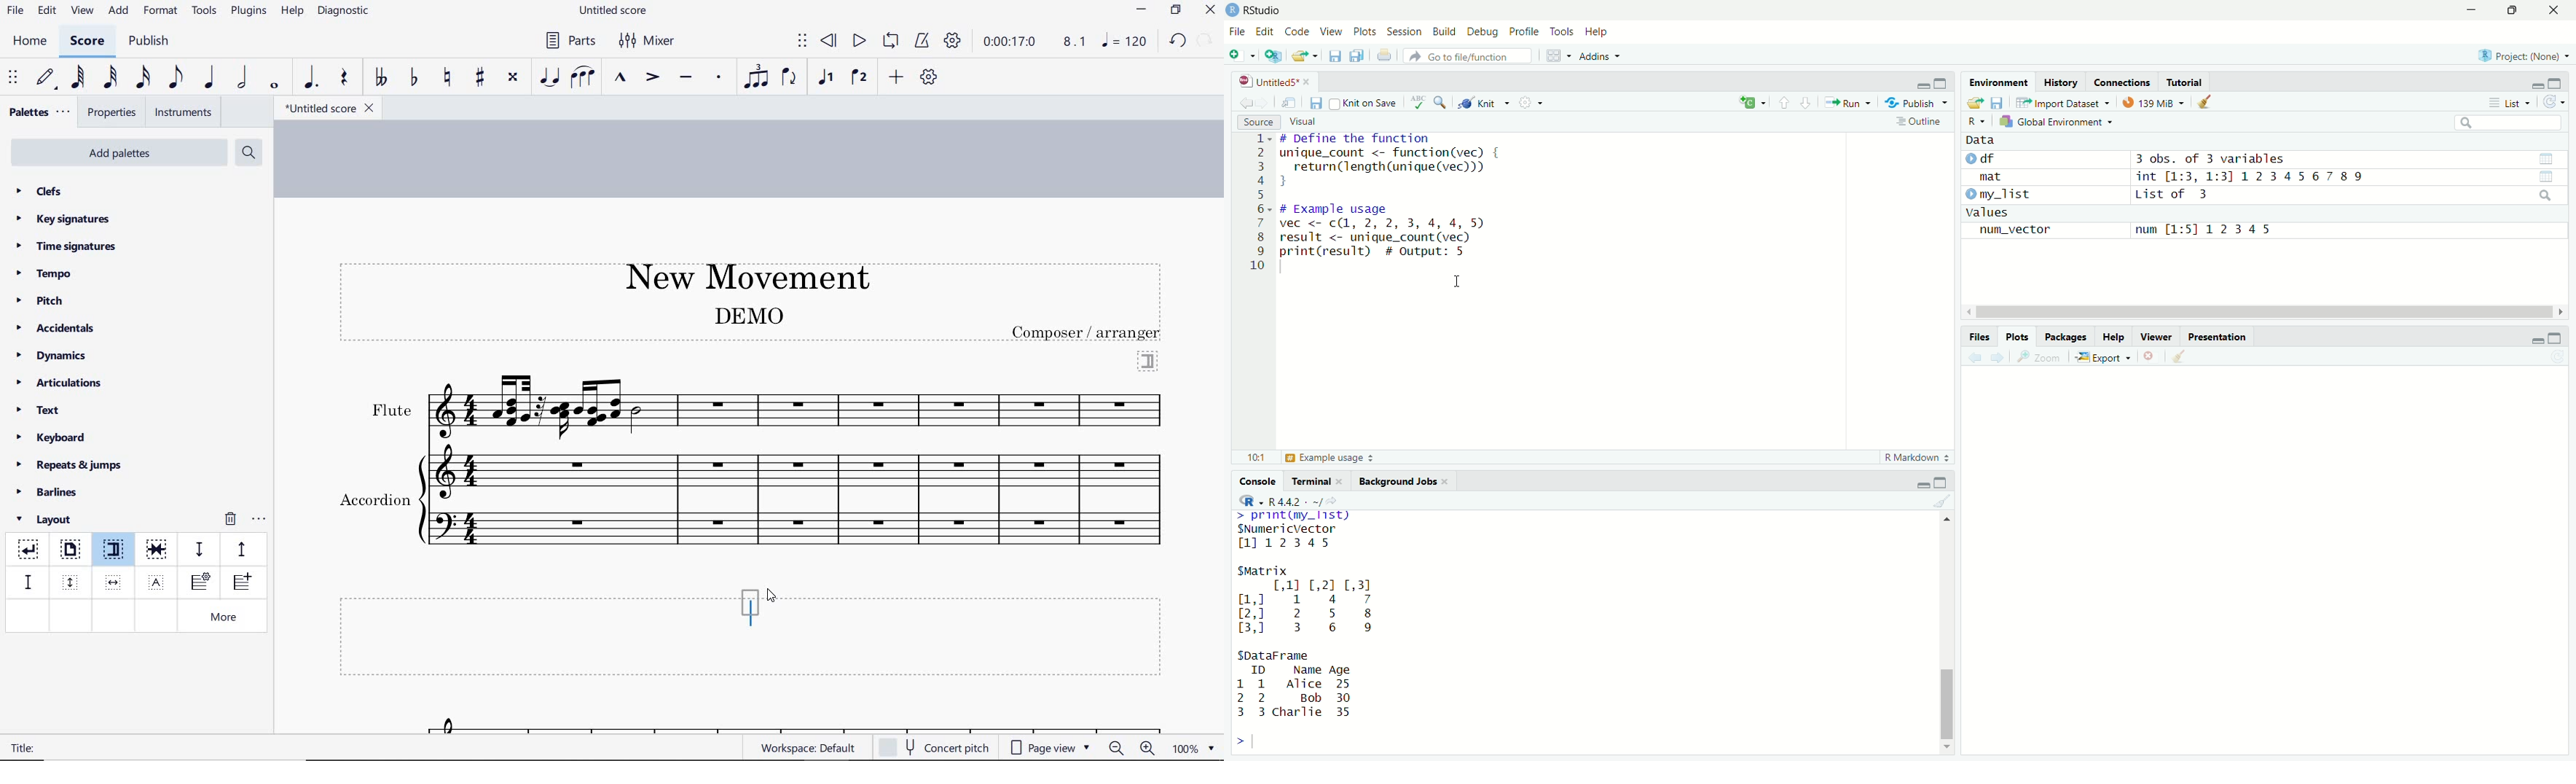 The image size is (2576, 784). What do you see at coordinates (2523, 56) in the screenshot?
I see `Project(None)` at bounding box center [2523, 56].